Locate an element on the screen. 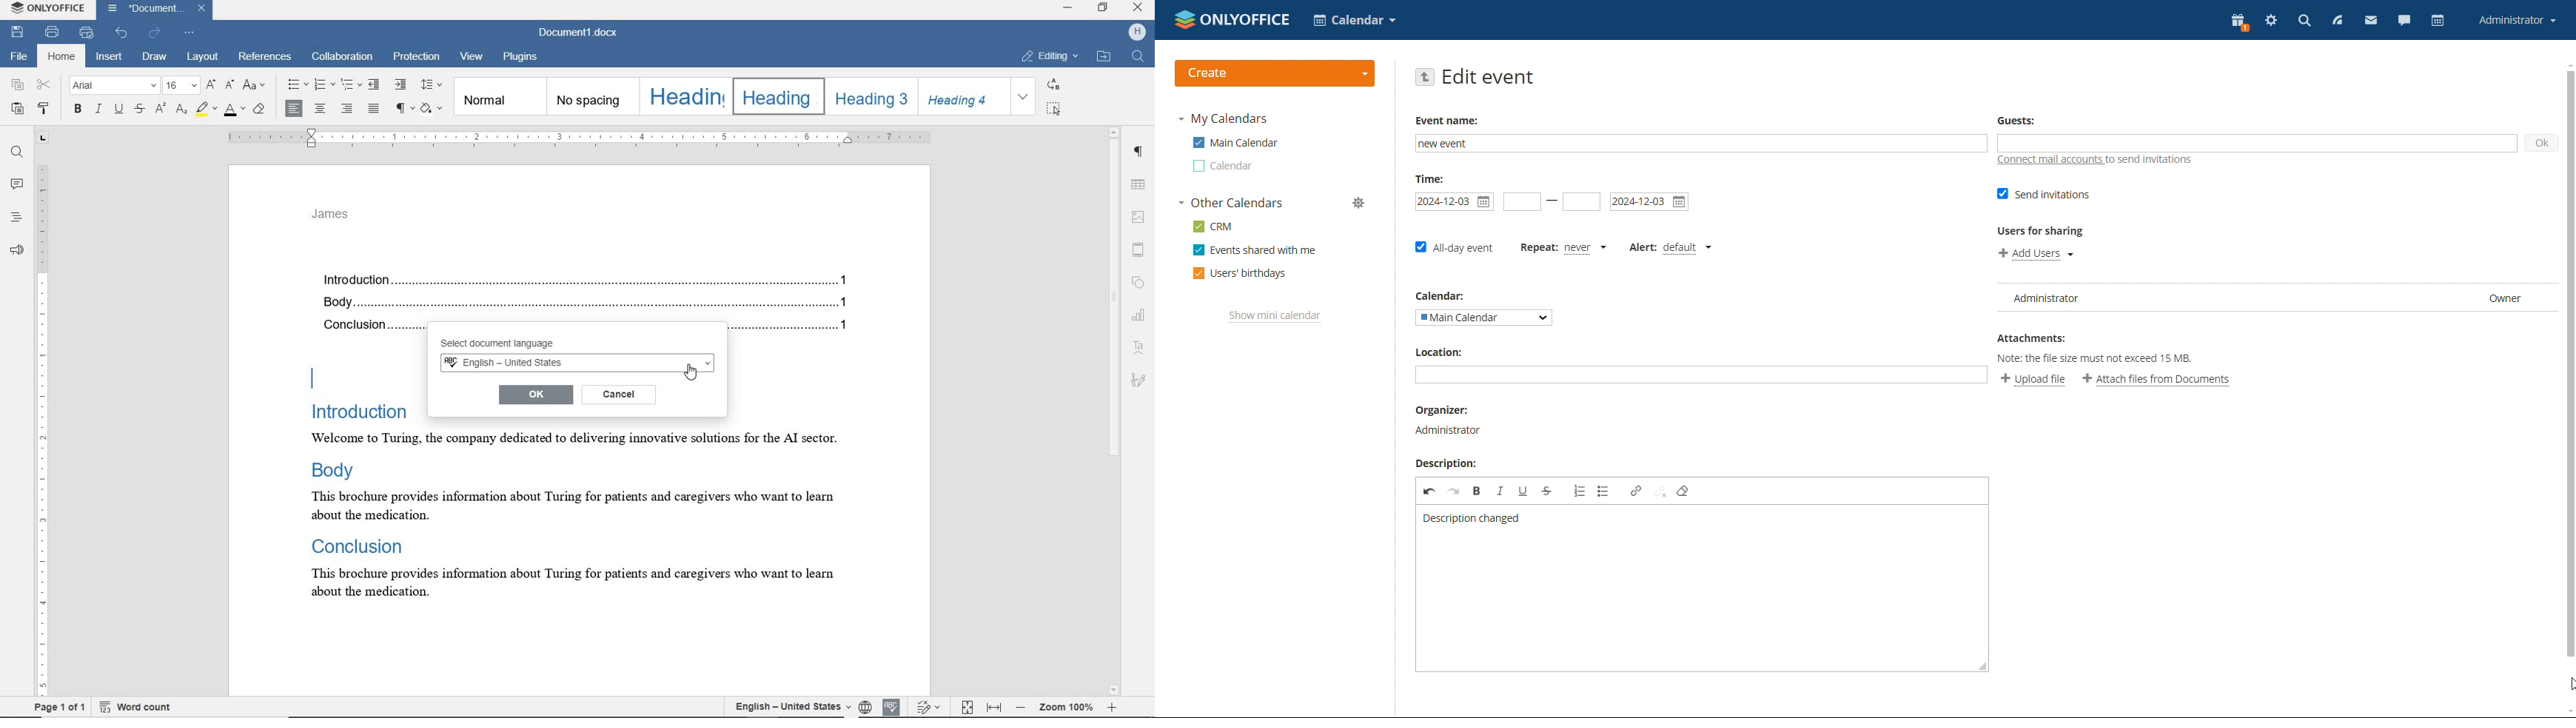  copy is located at coordinates (18, 85).